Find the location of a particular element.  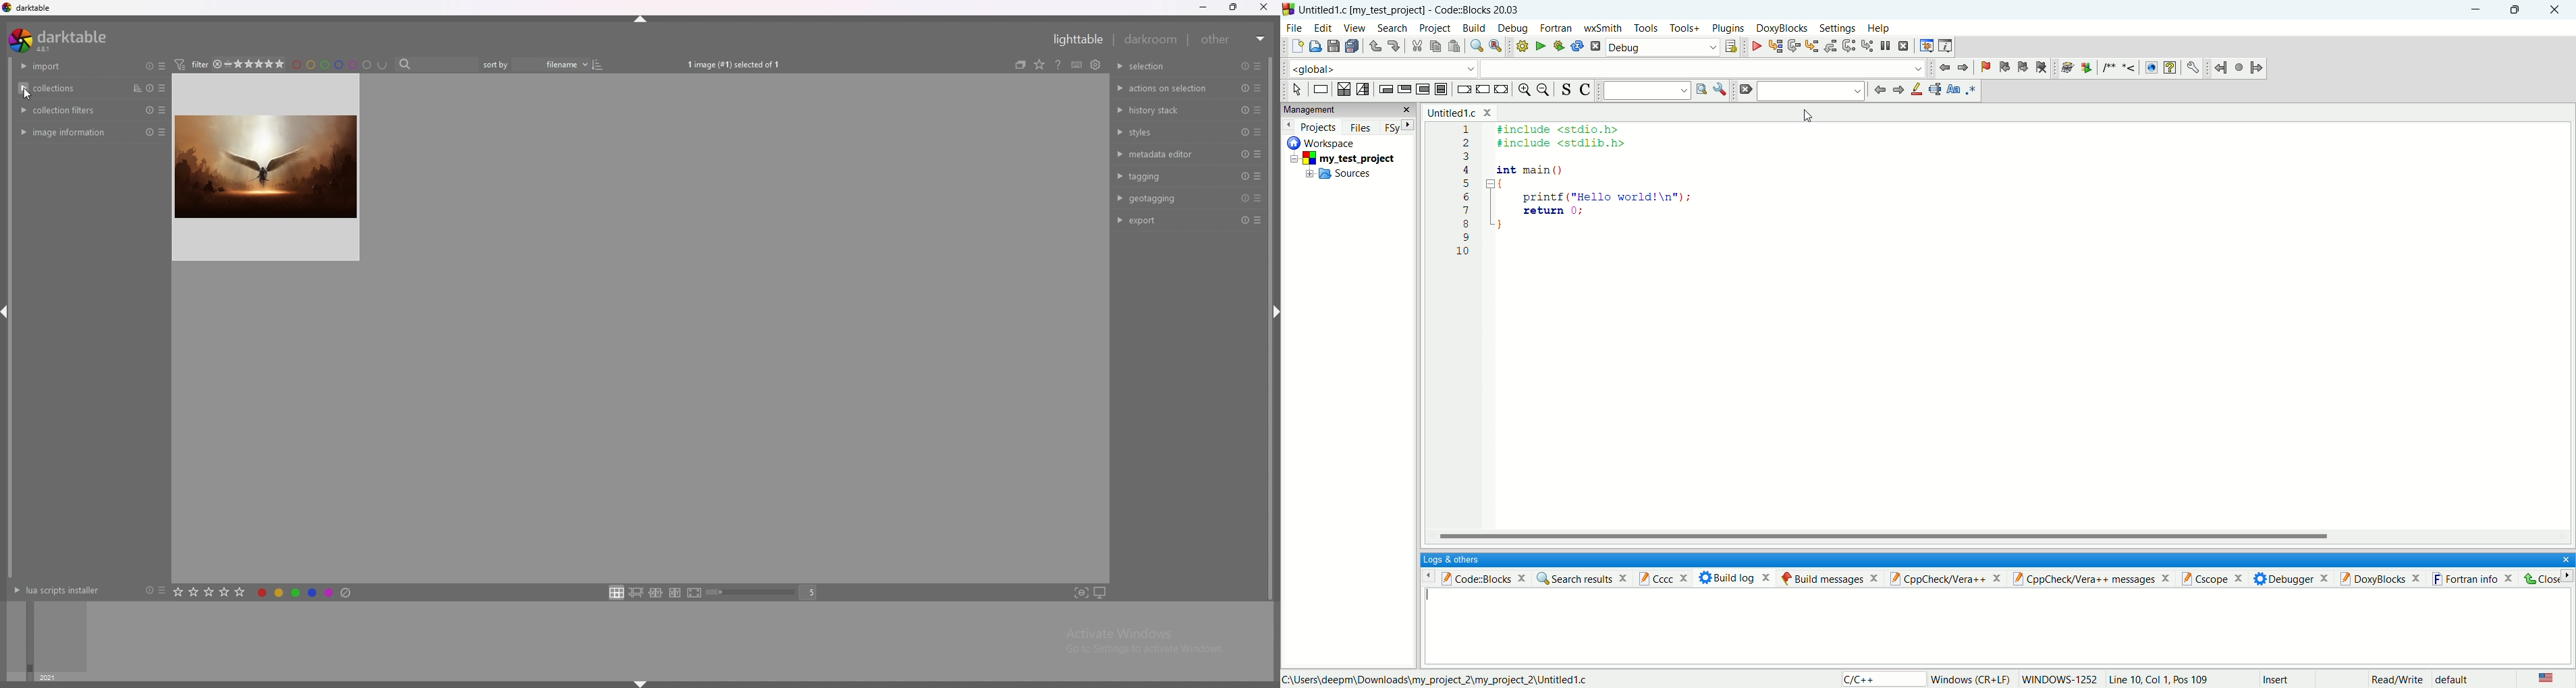

HTML is located at coordinates (2150, 68).